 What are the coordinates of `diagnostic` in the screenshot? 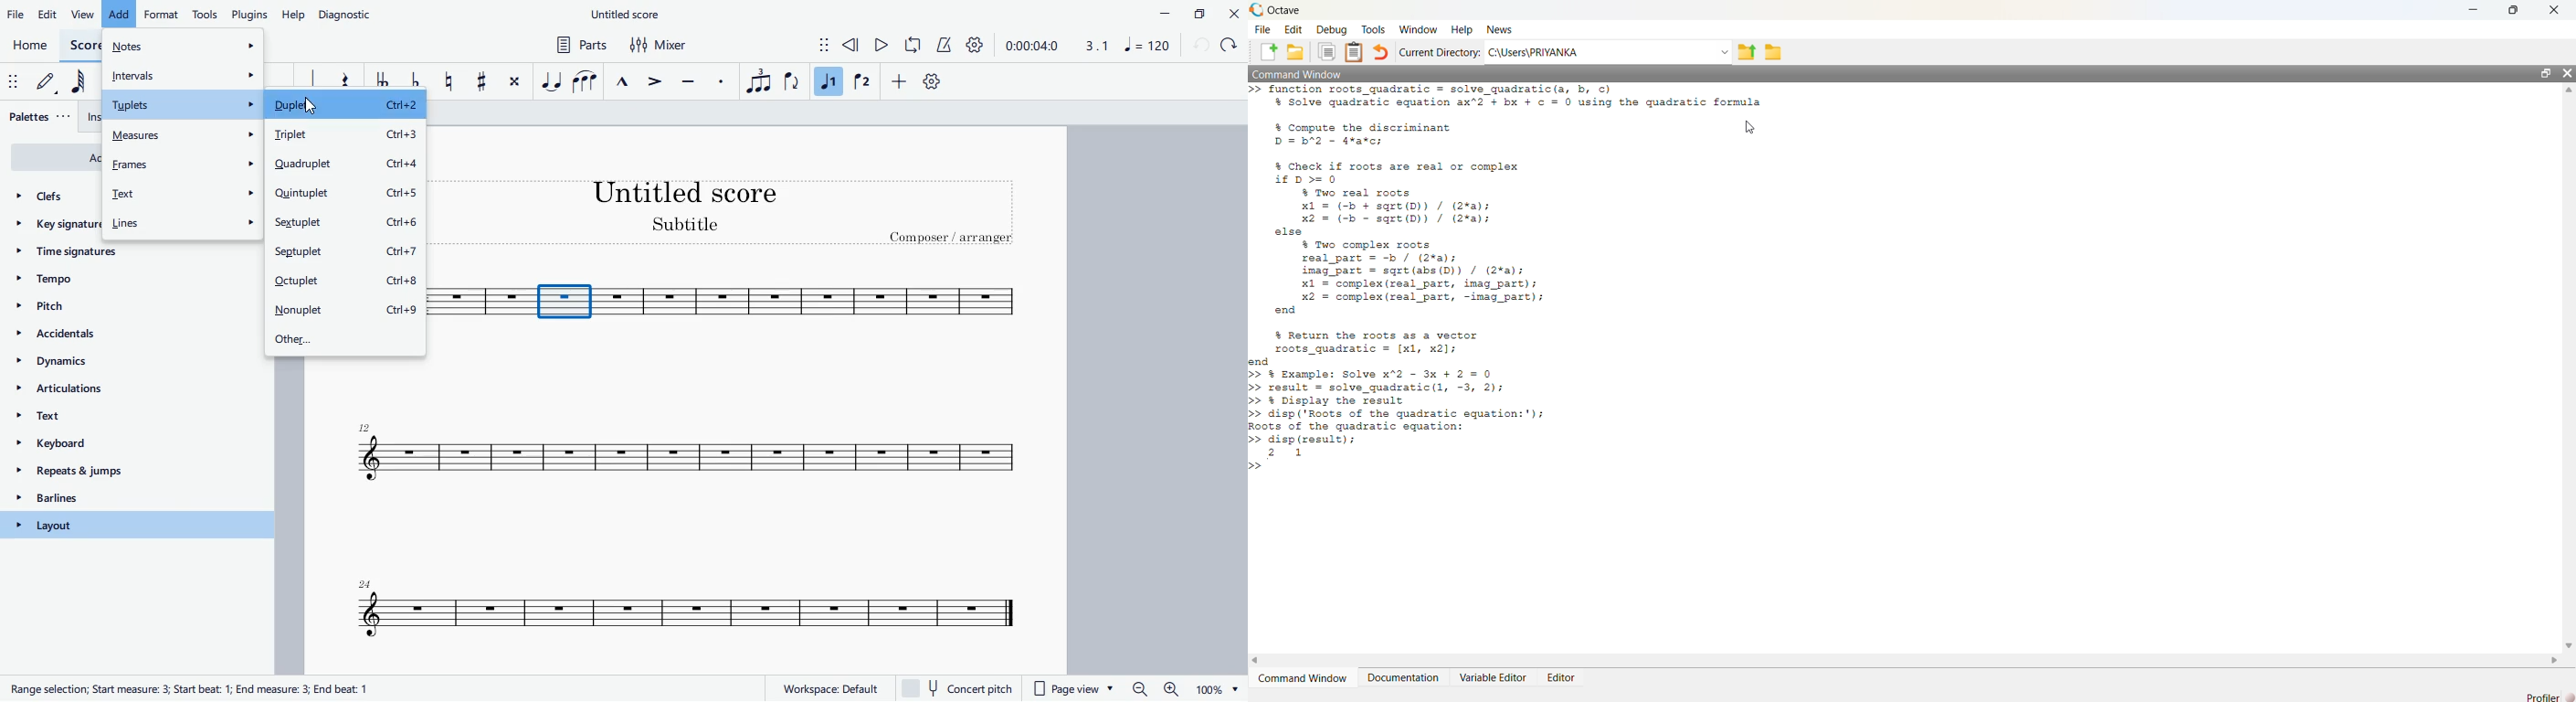 It's located at (350, 12).